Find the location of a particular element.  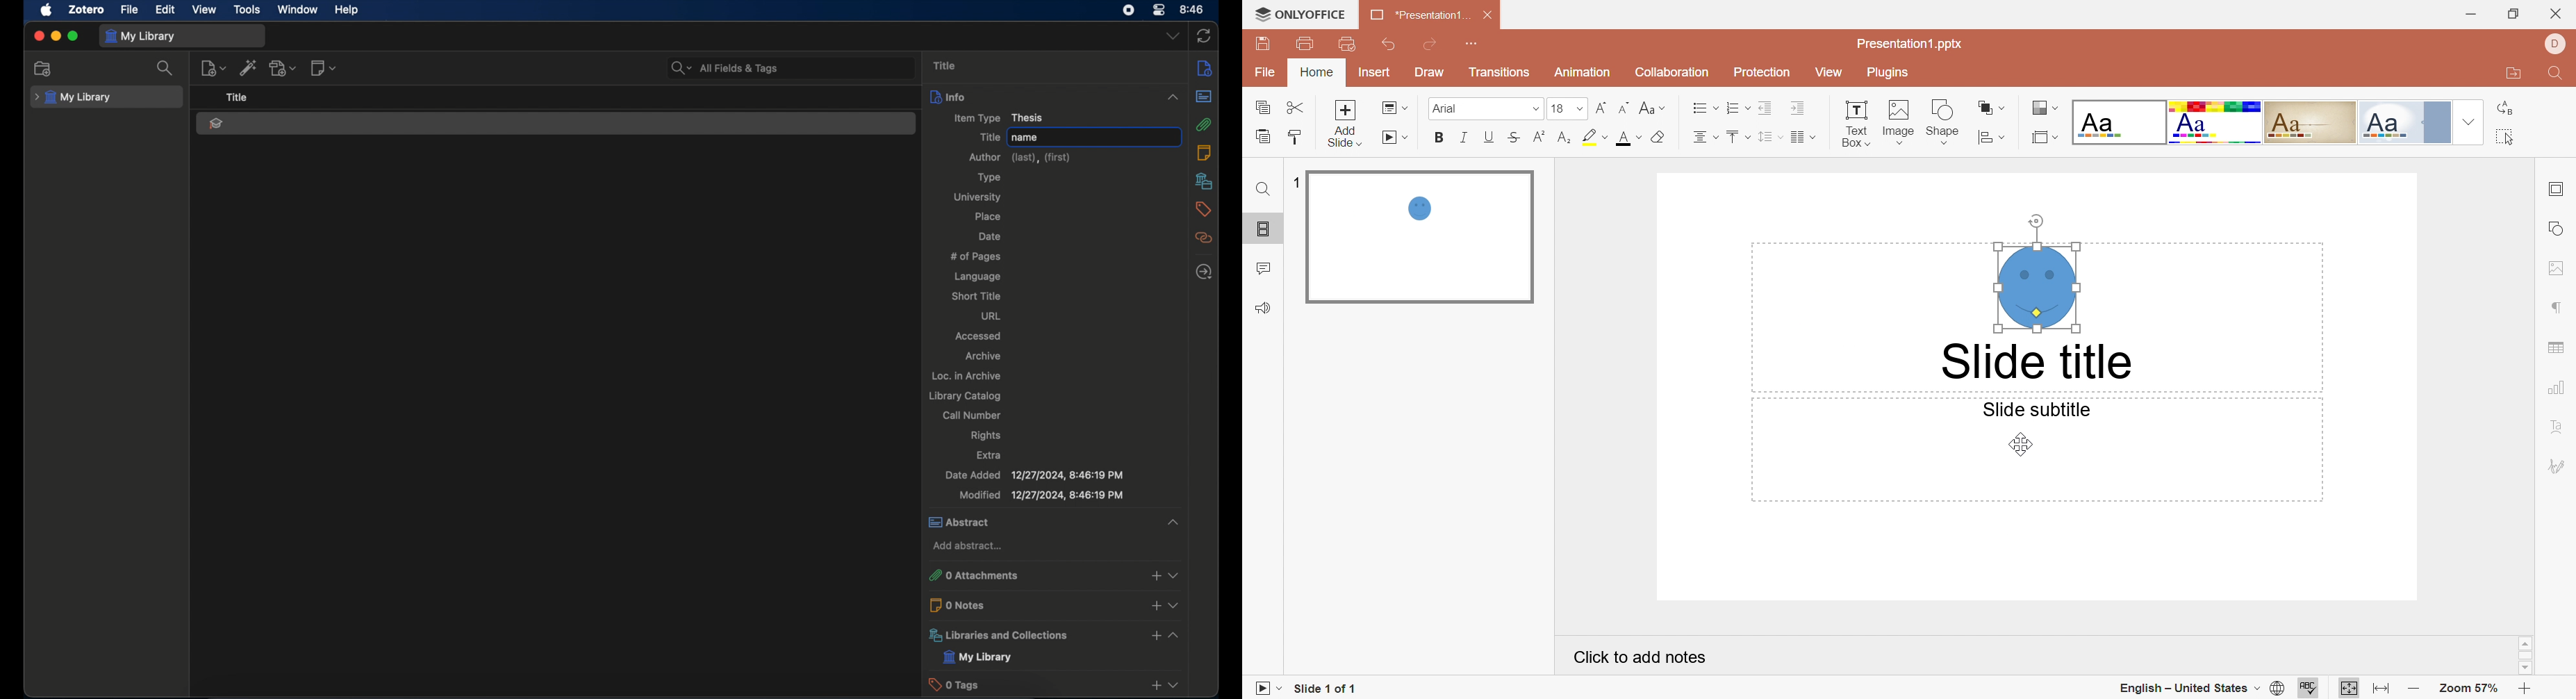

Clear is located at coordinates (1658, 138).